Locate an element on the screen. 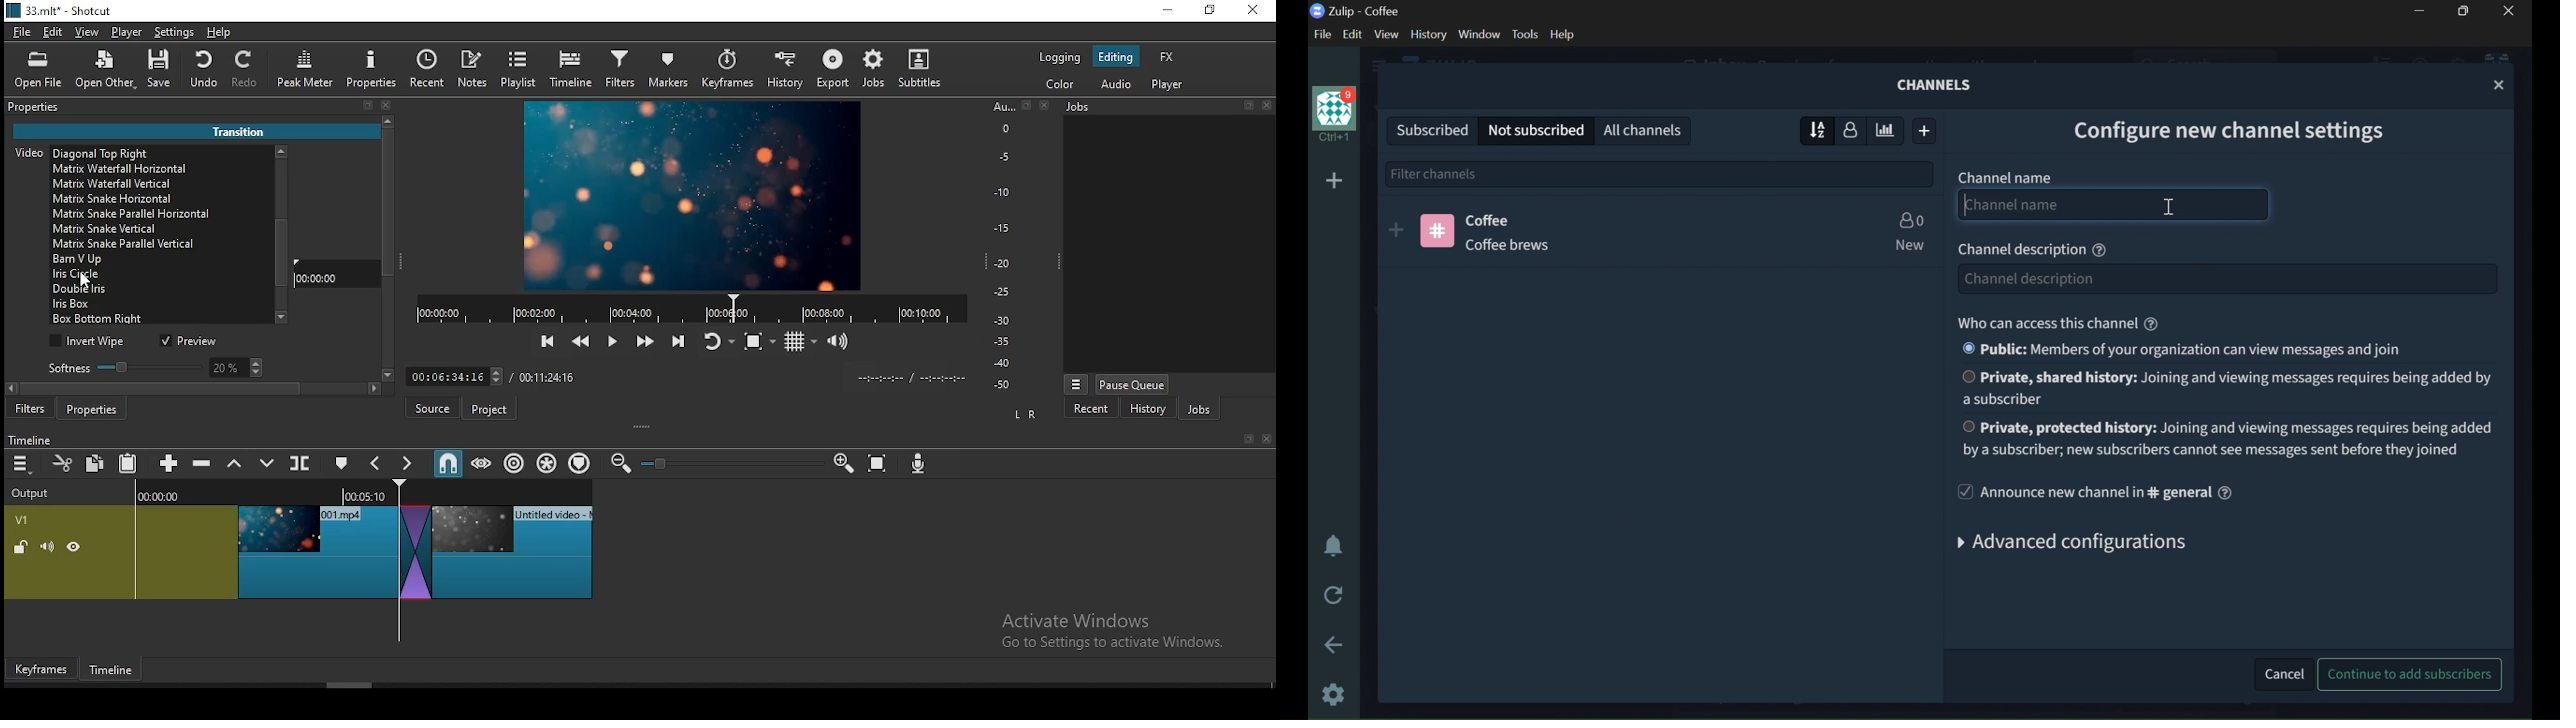 Image resolution: width=2576 pixels, height=728 pixels. CHANNEL DESCRIPTION is located at coordinates (2019, 251).